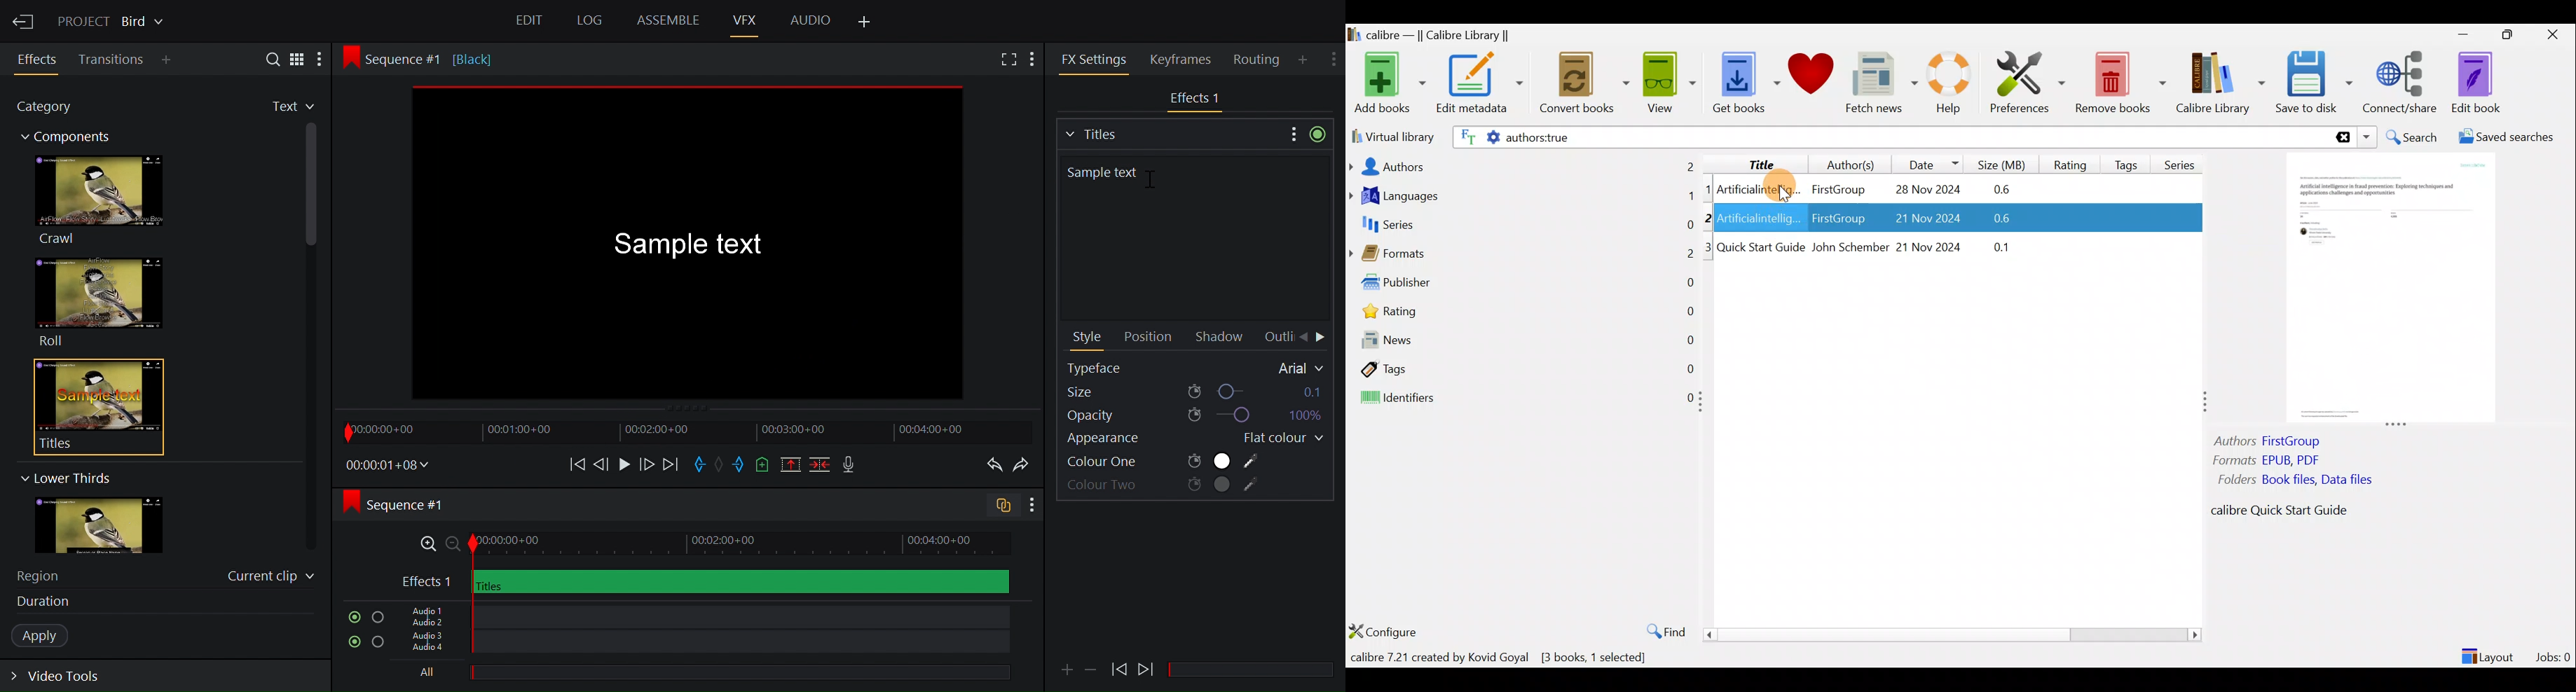 The image size is (2576, 700). I want to click on Titles, so click(90, 406).